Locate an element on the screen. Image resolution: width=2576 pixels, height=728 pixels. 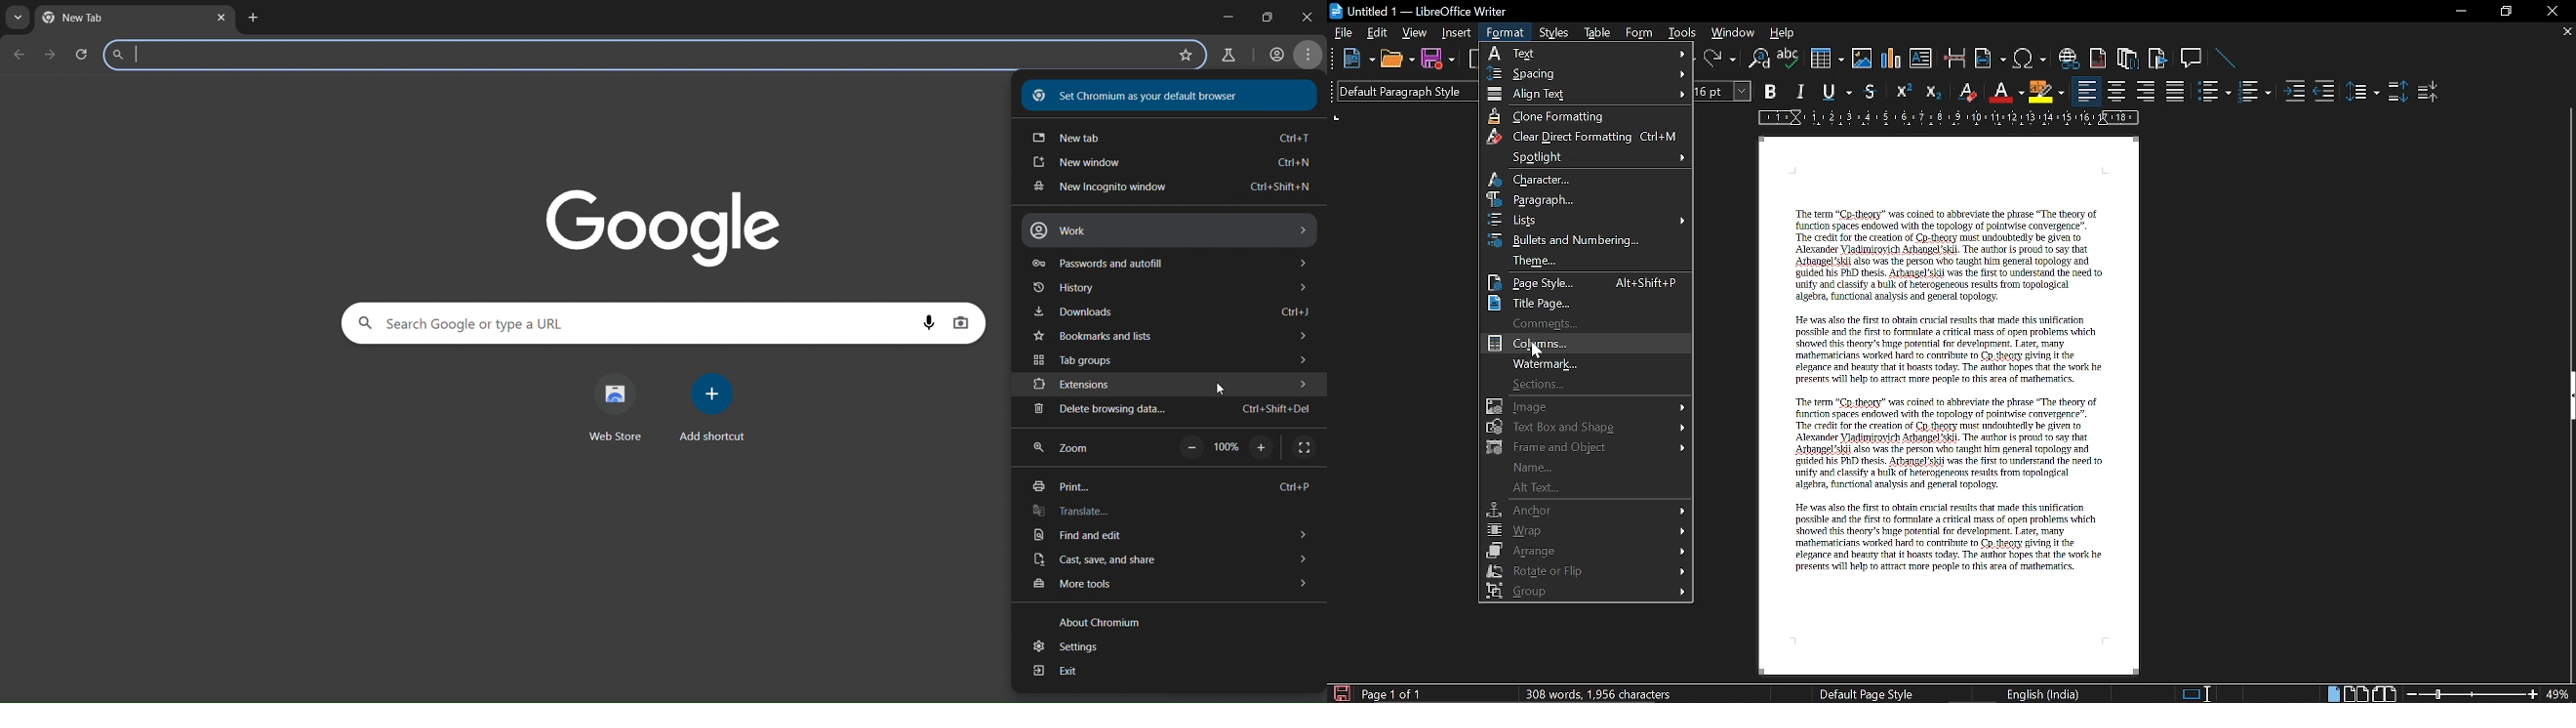
insert diagram  is located at coordinates (1893, 60).